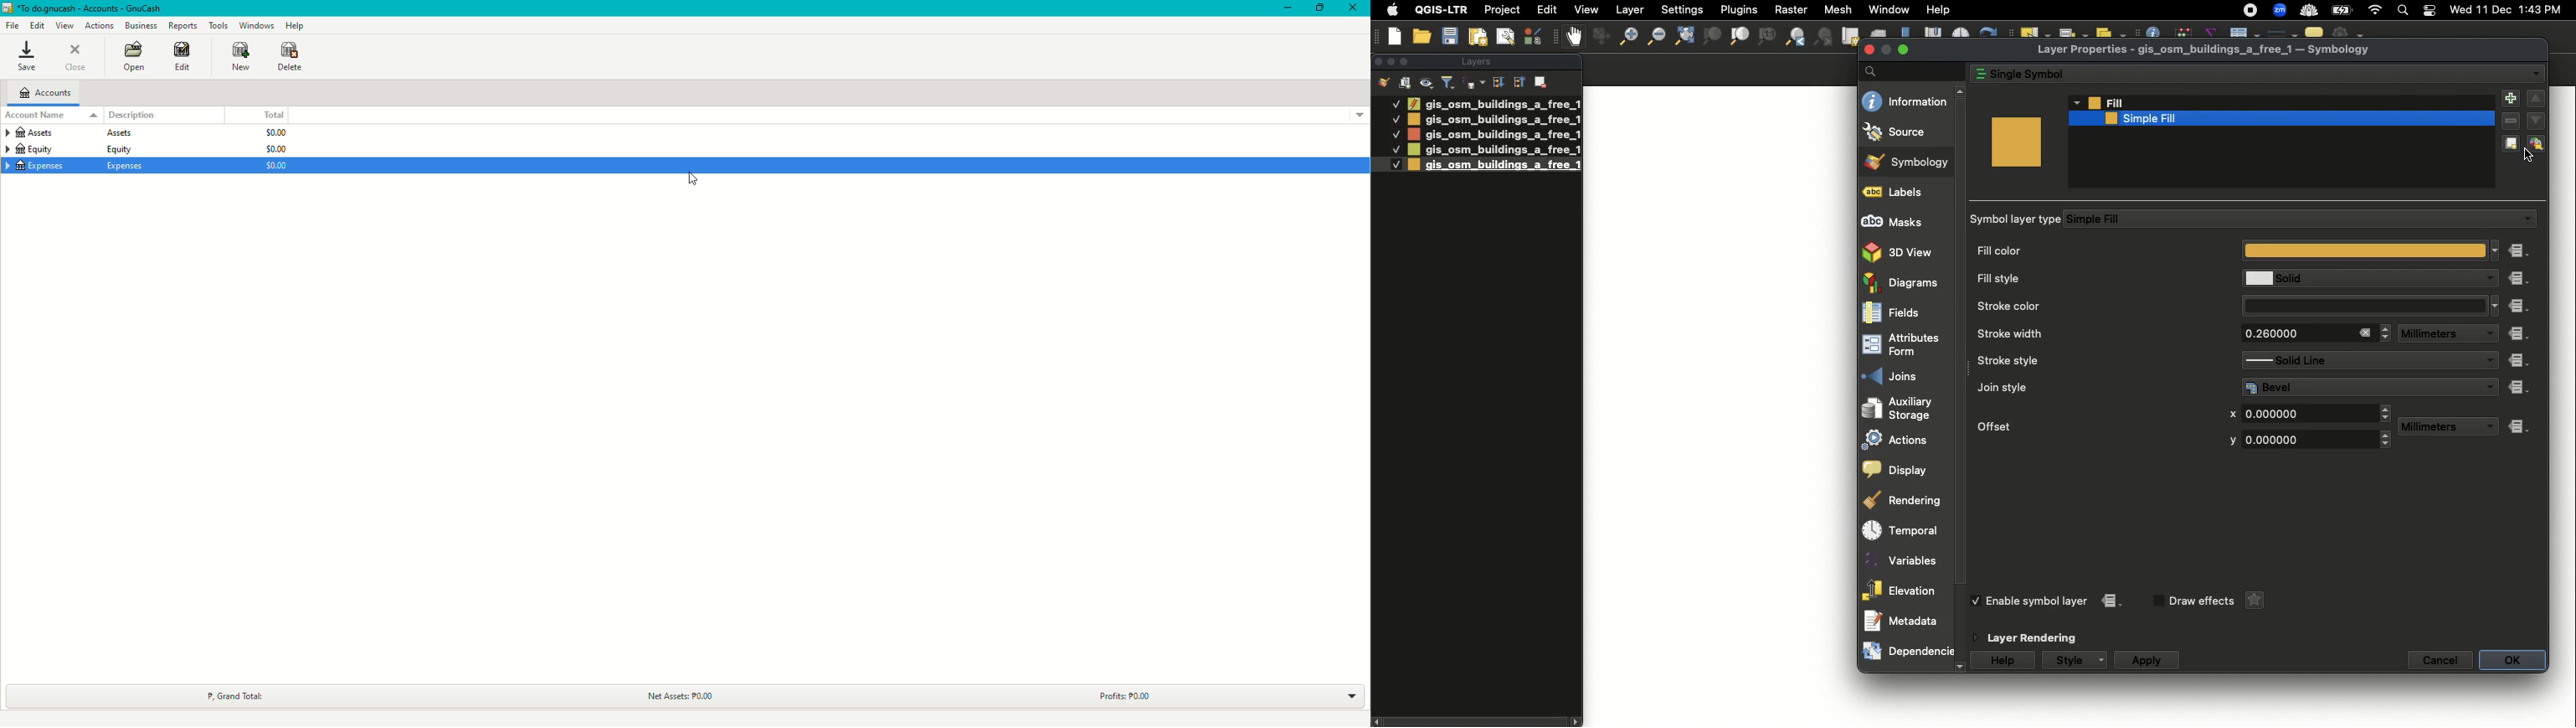  What do you see at coordinates (2527, 219) in the screenshot?
I see `Drop down` at bounding box center [2527, 219].